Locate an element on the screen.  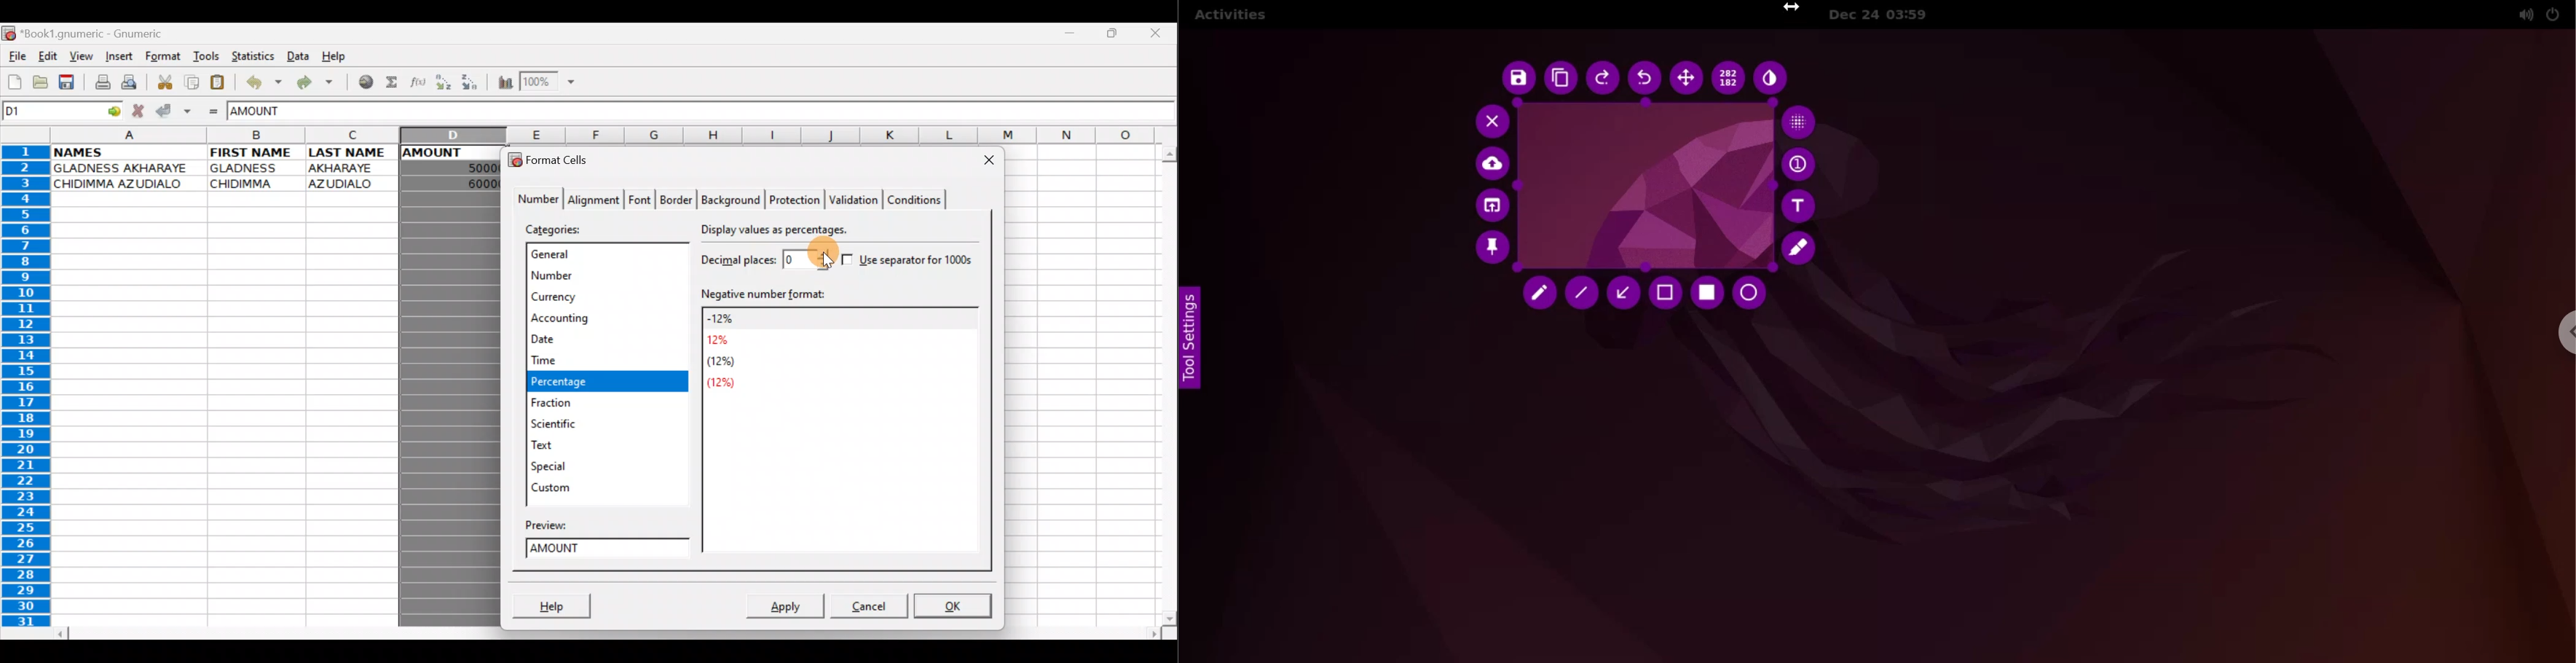
Close is located at coordinates (1157, 32).